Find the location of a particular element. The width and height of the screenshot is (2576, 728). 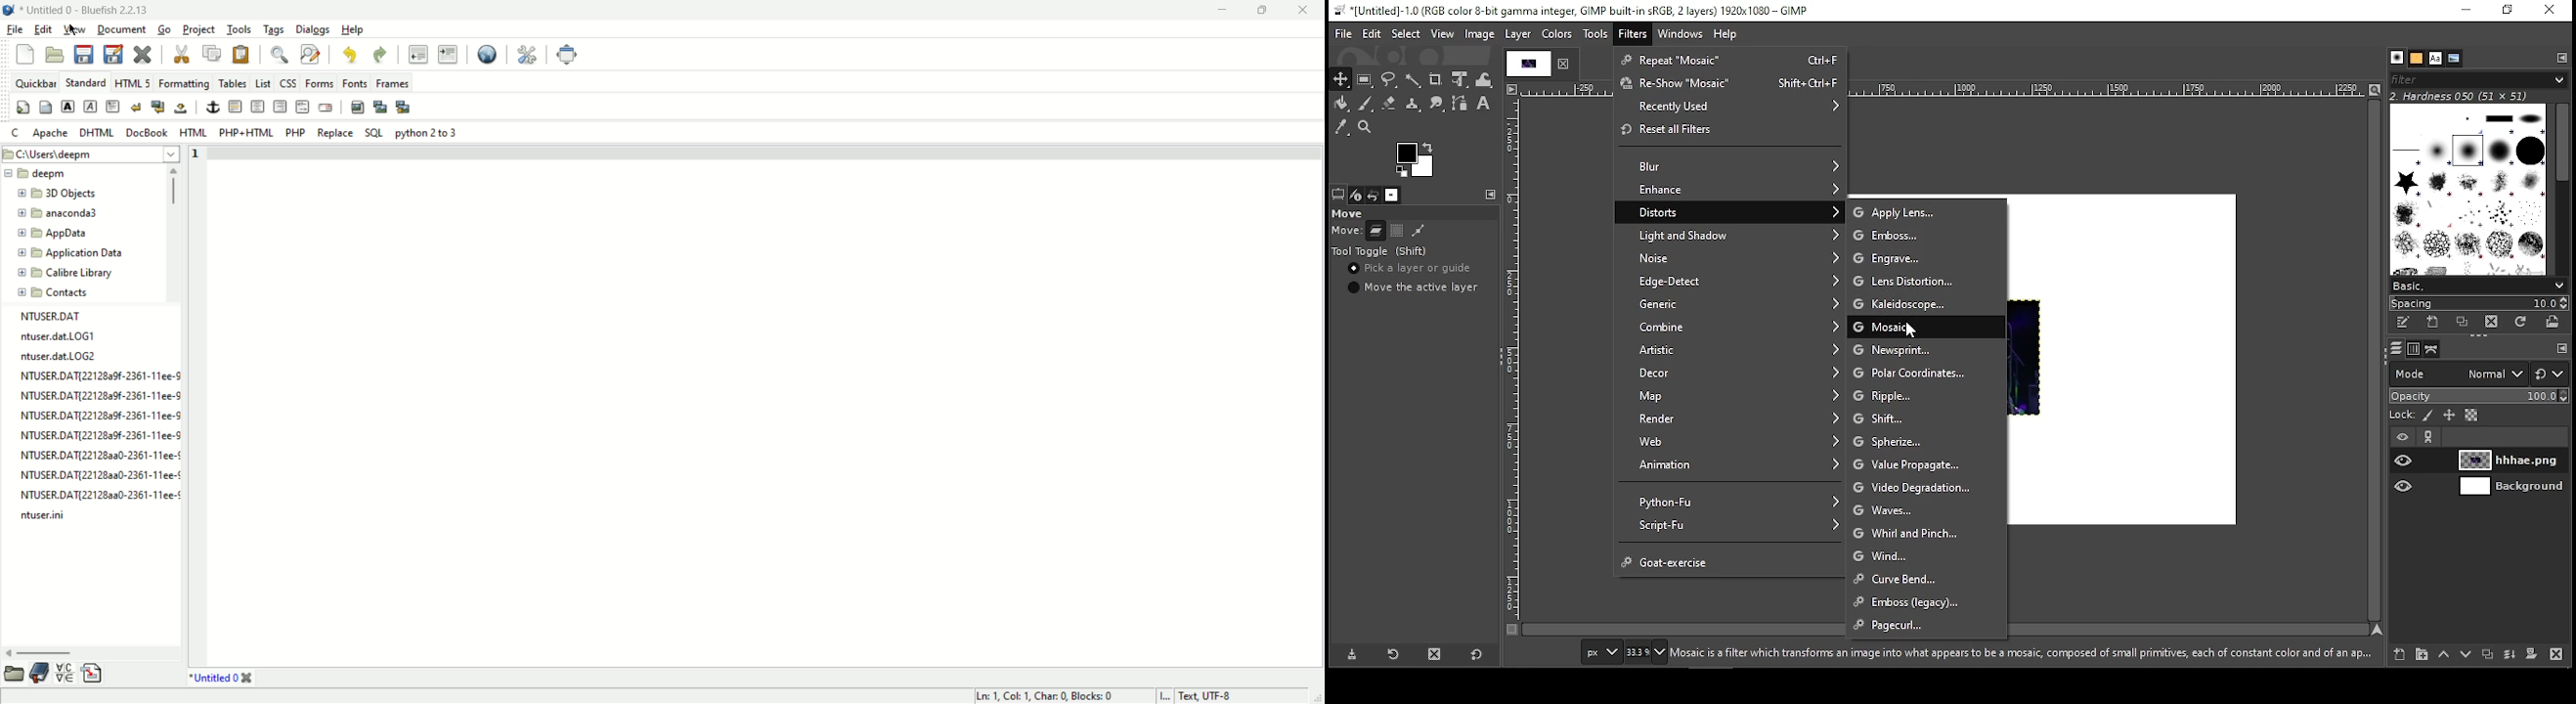

fonts is located at coordinates (355, 83).